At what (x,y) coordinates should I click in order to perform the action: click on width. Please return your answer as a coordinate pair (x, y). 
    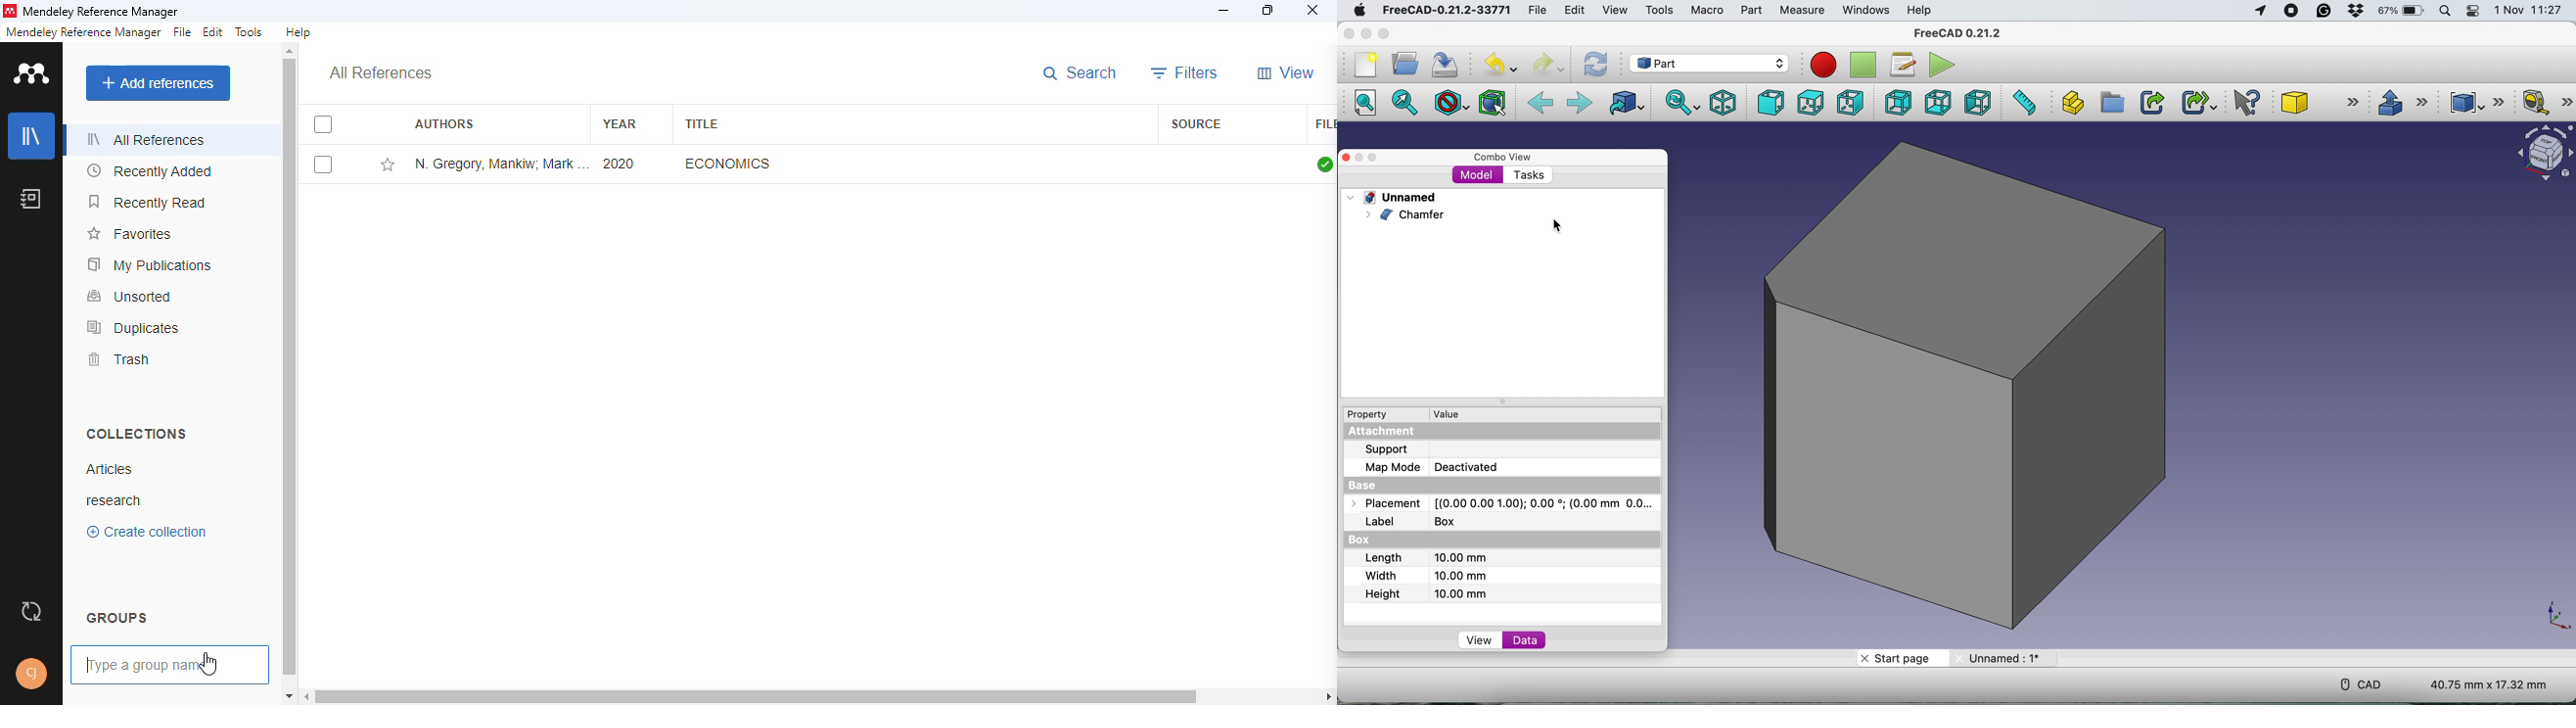
    Looking at the image, I should click on (1424, 575).